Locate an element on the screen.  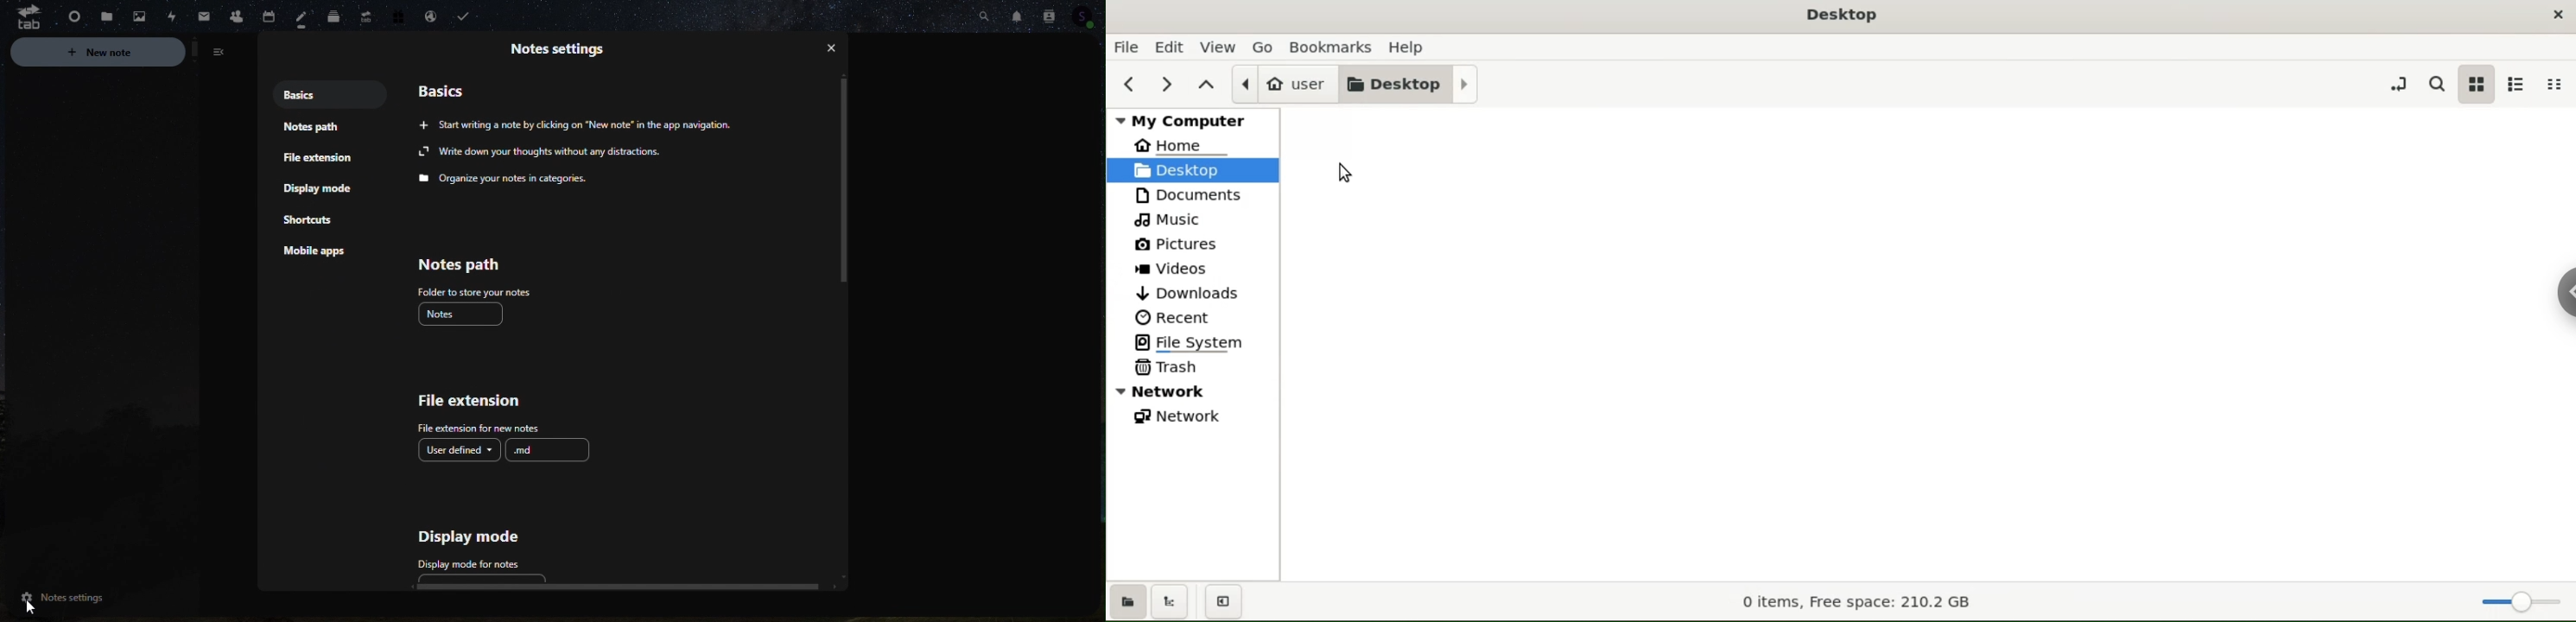
Profile is located at coordinates (1091, 16).